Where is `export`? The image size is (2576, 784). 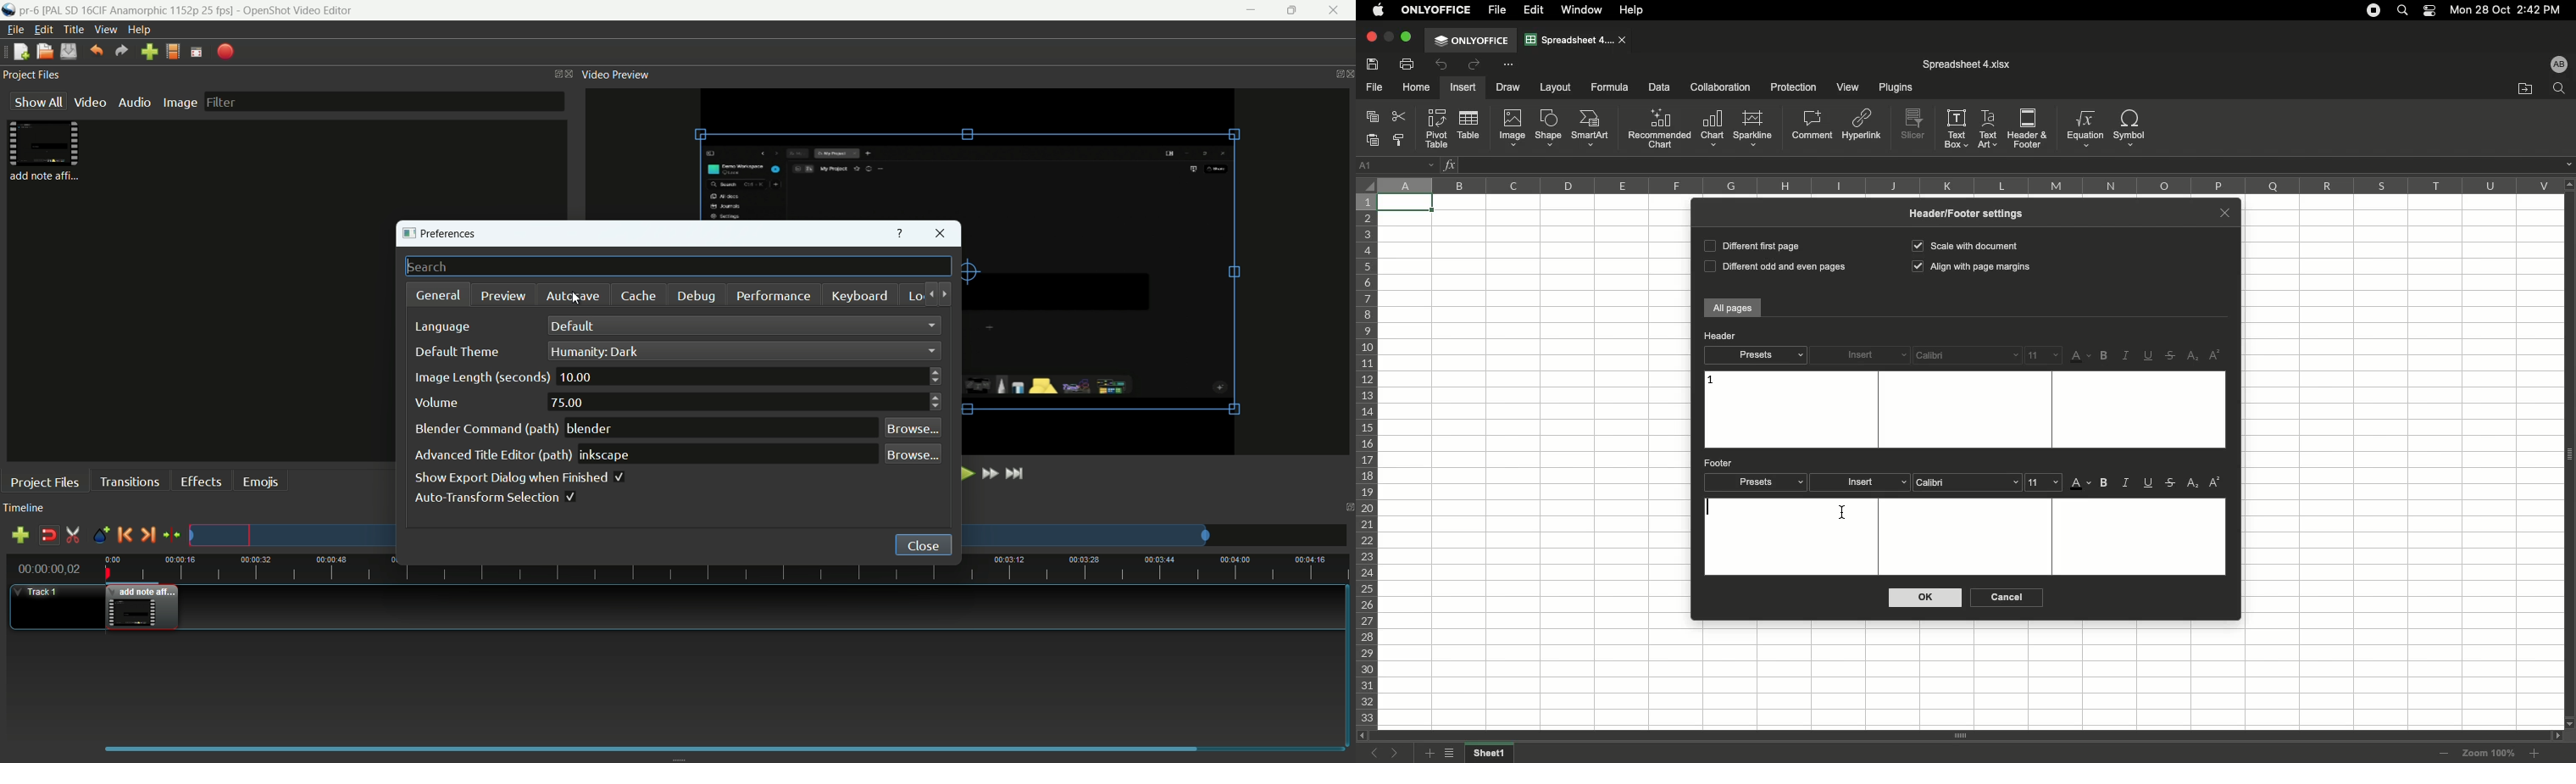
export is located at coordinates (226, 53).